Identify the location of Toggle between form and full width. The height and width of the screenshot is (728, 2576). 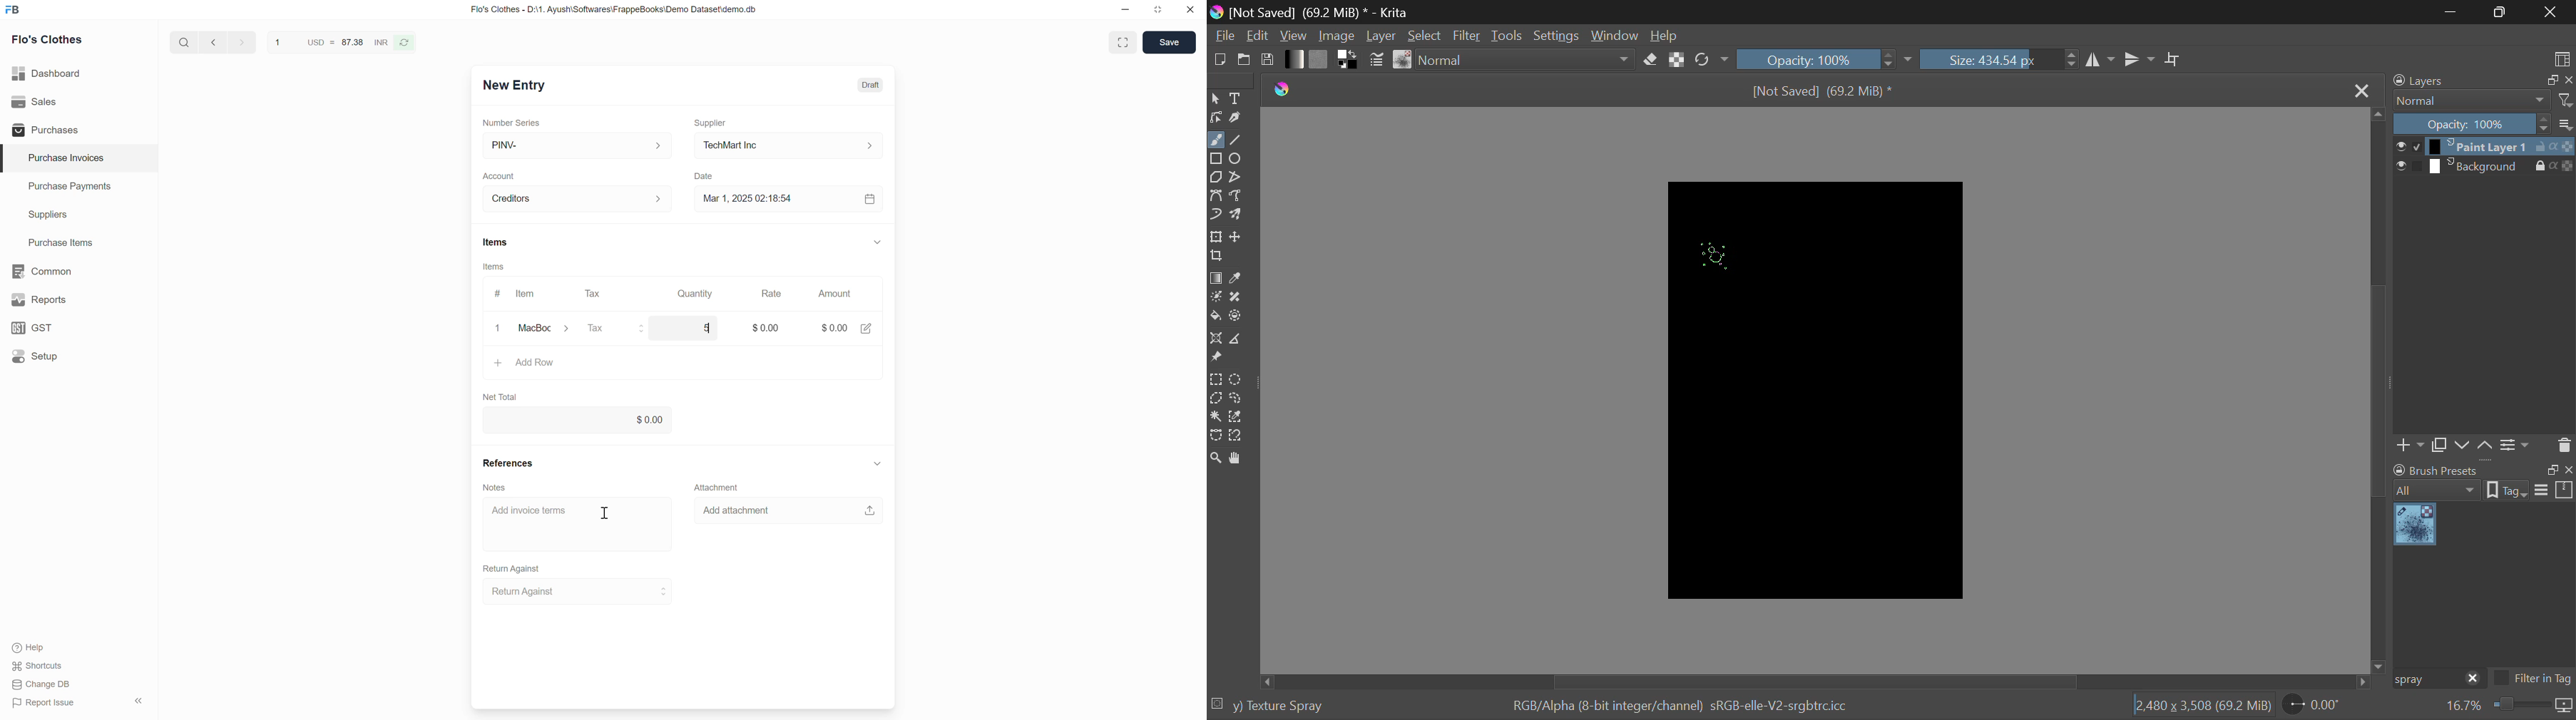
(1122, 42).